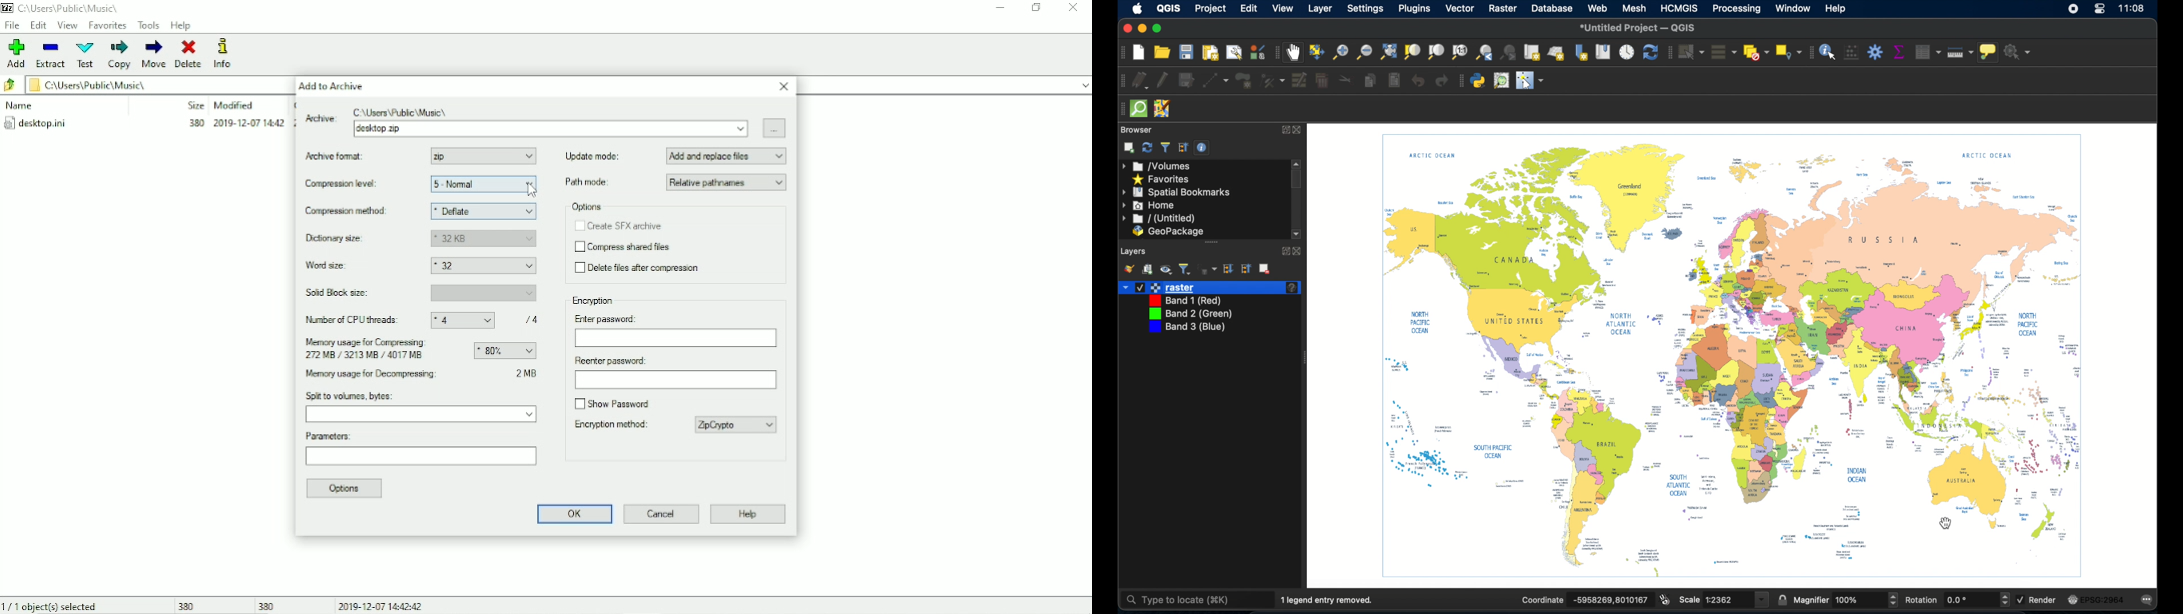 This screenshot has width=2184, height=616. What do you see at coordinates (1828, 51) in the screenshot?
I see `identify features` at bounding box center [1828, 51].